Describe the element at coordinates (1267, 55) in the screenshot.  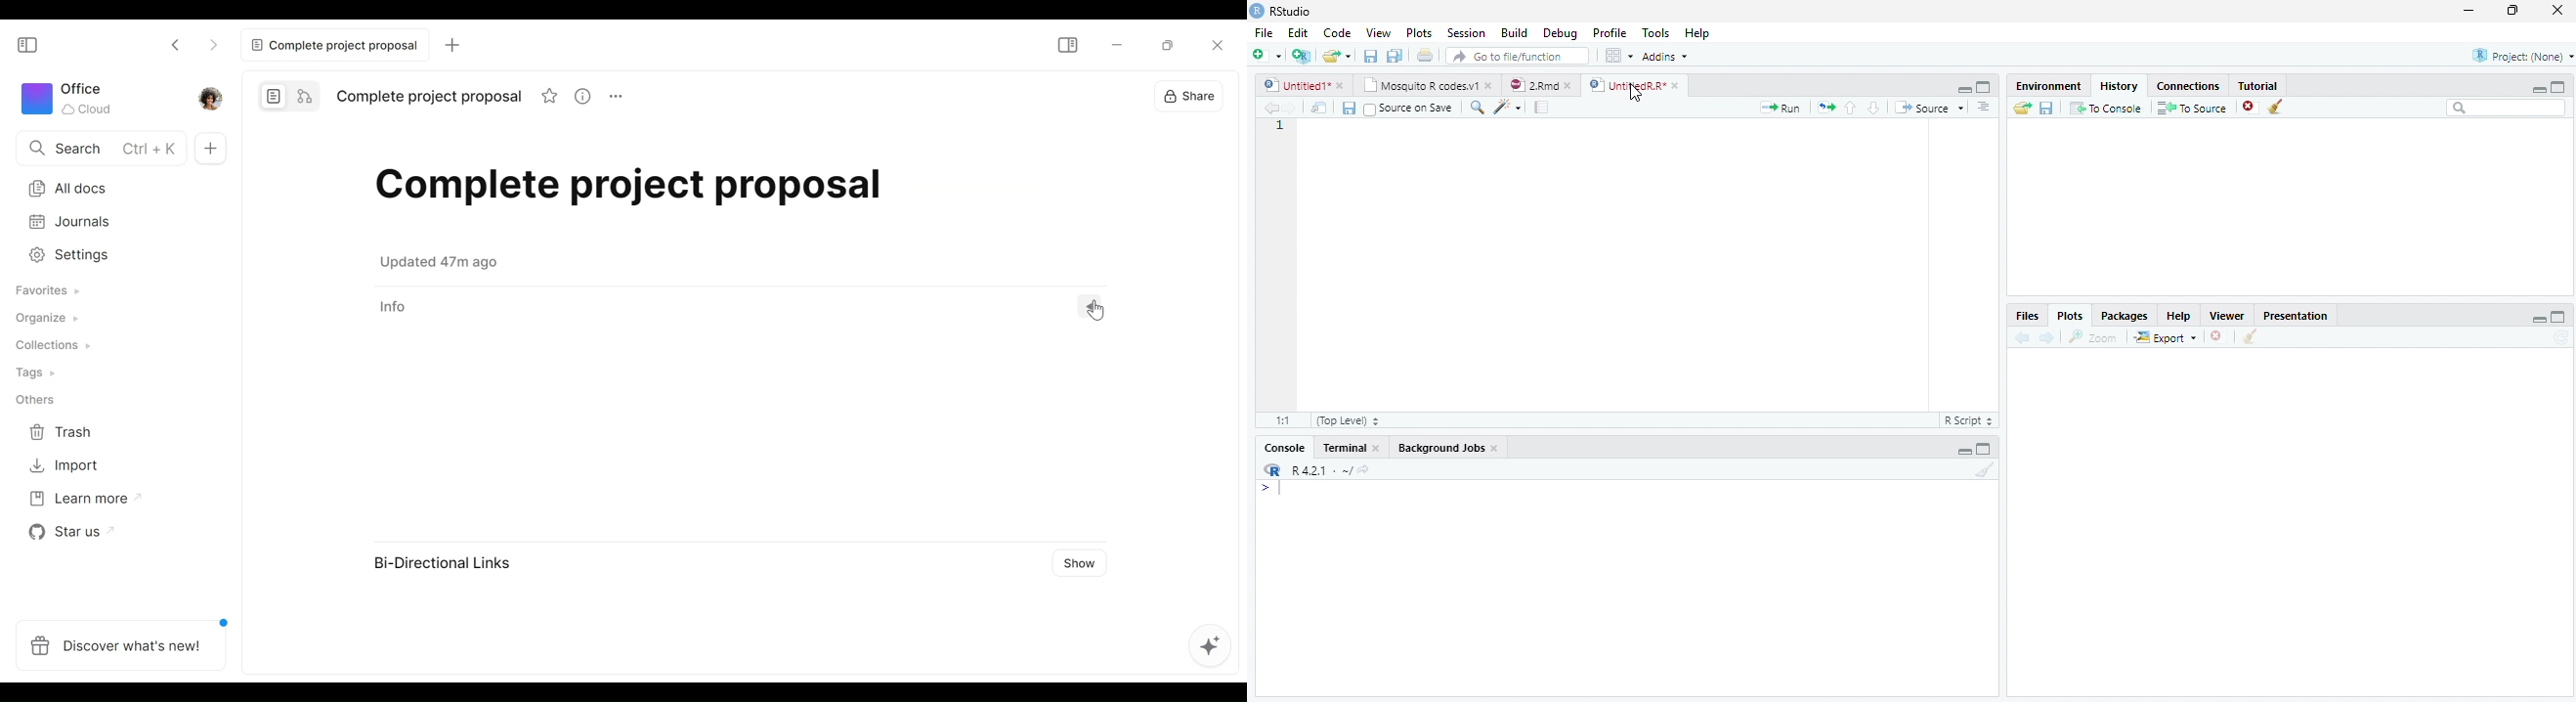
I see `New file` at that location.